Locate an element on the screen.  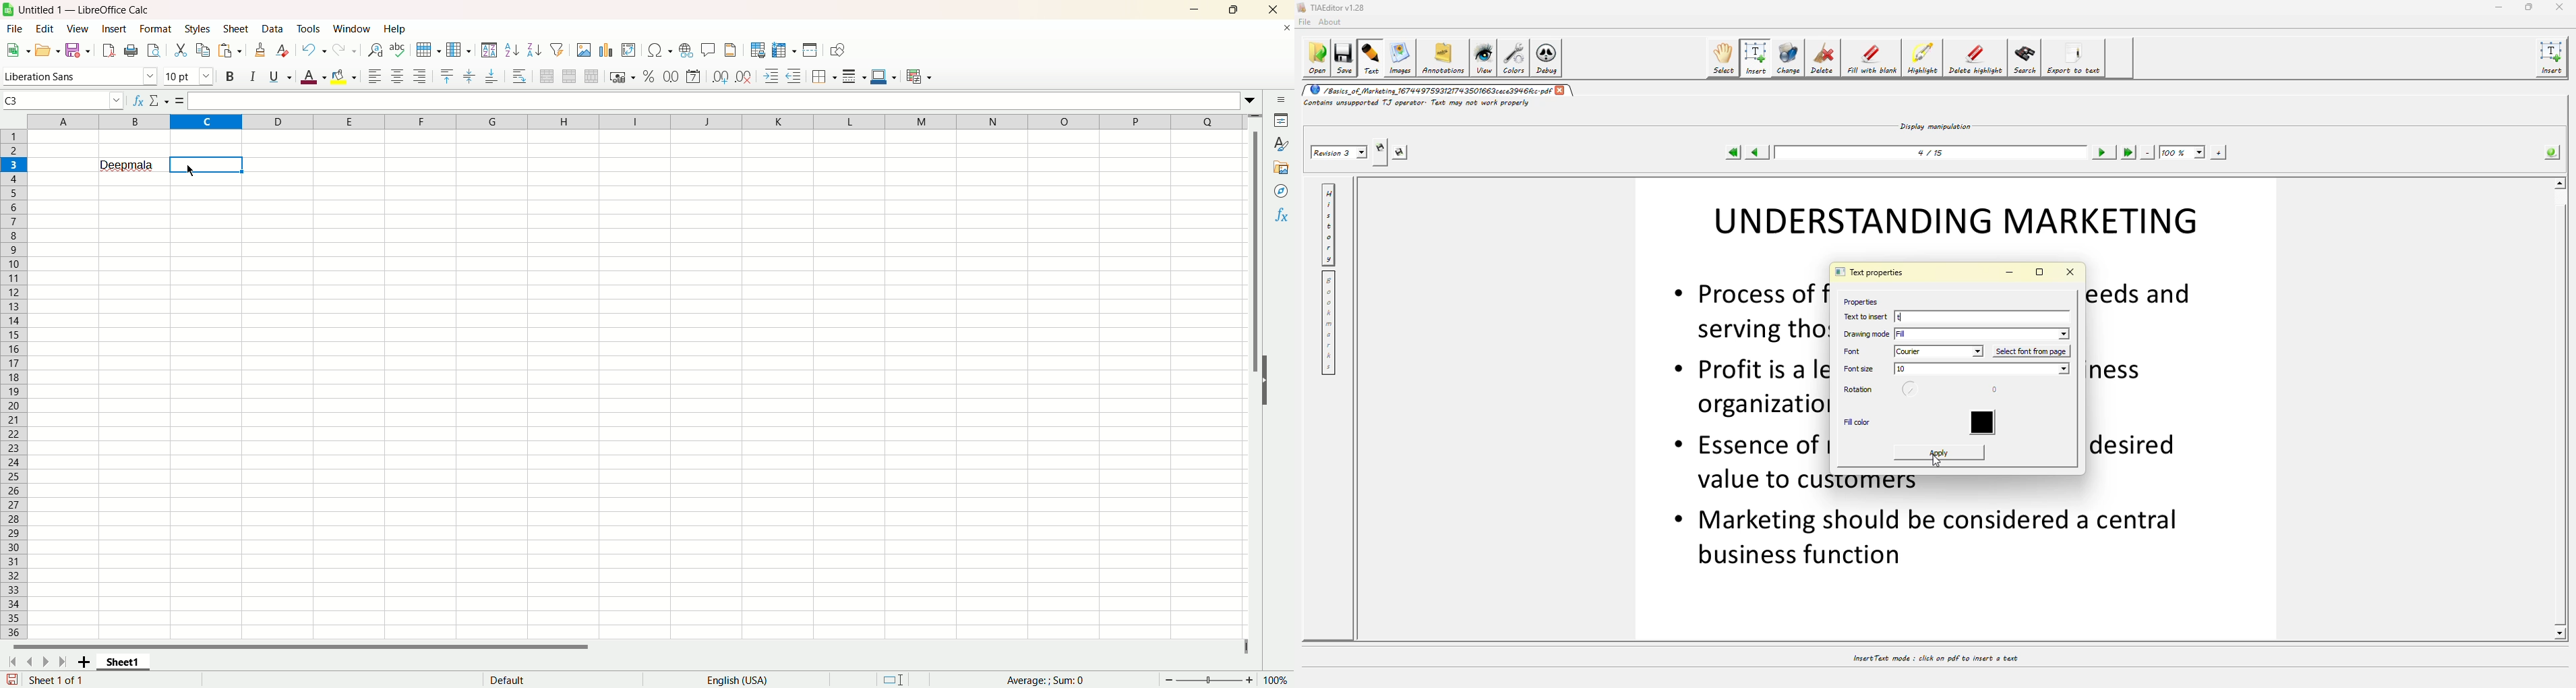
Paste is located at coordinates (230, 50).